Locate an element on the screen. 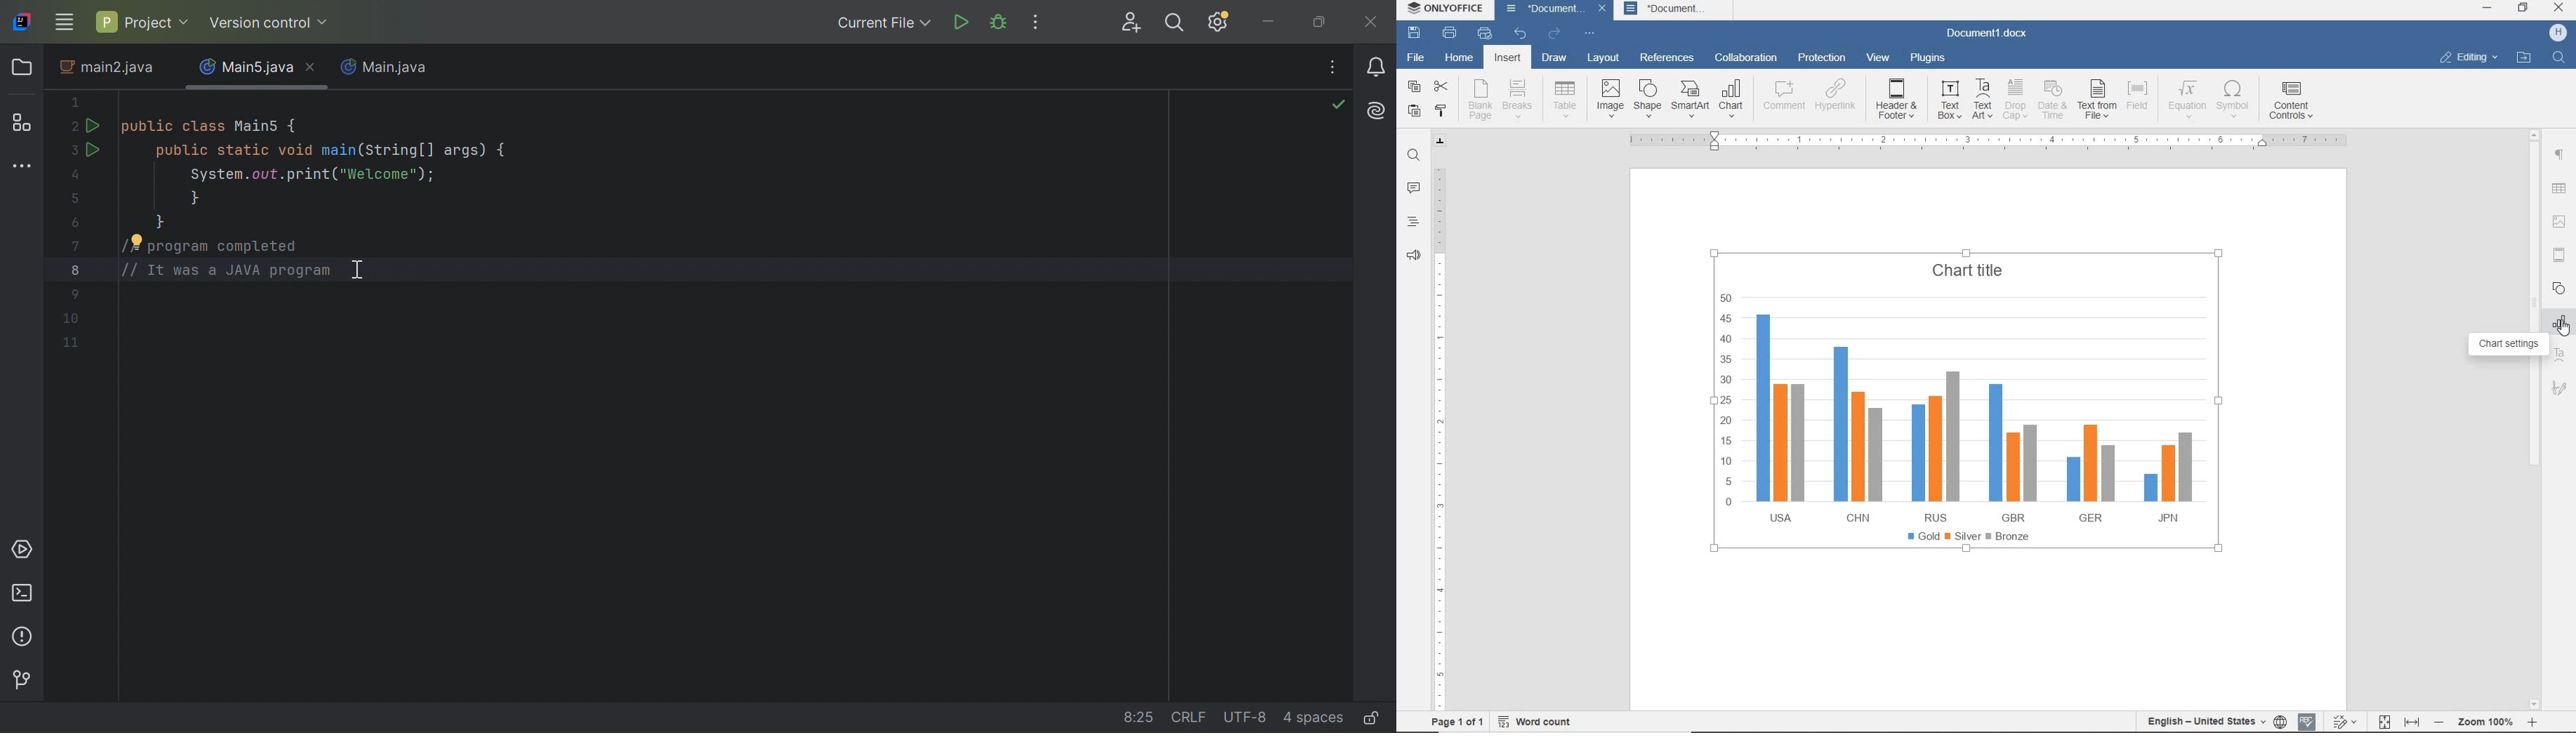 The height and width of the screenshot is (756, 2576). zoom out is located at coordinates (2441, 722).